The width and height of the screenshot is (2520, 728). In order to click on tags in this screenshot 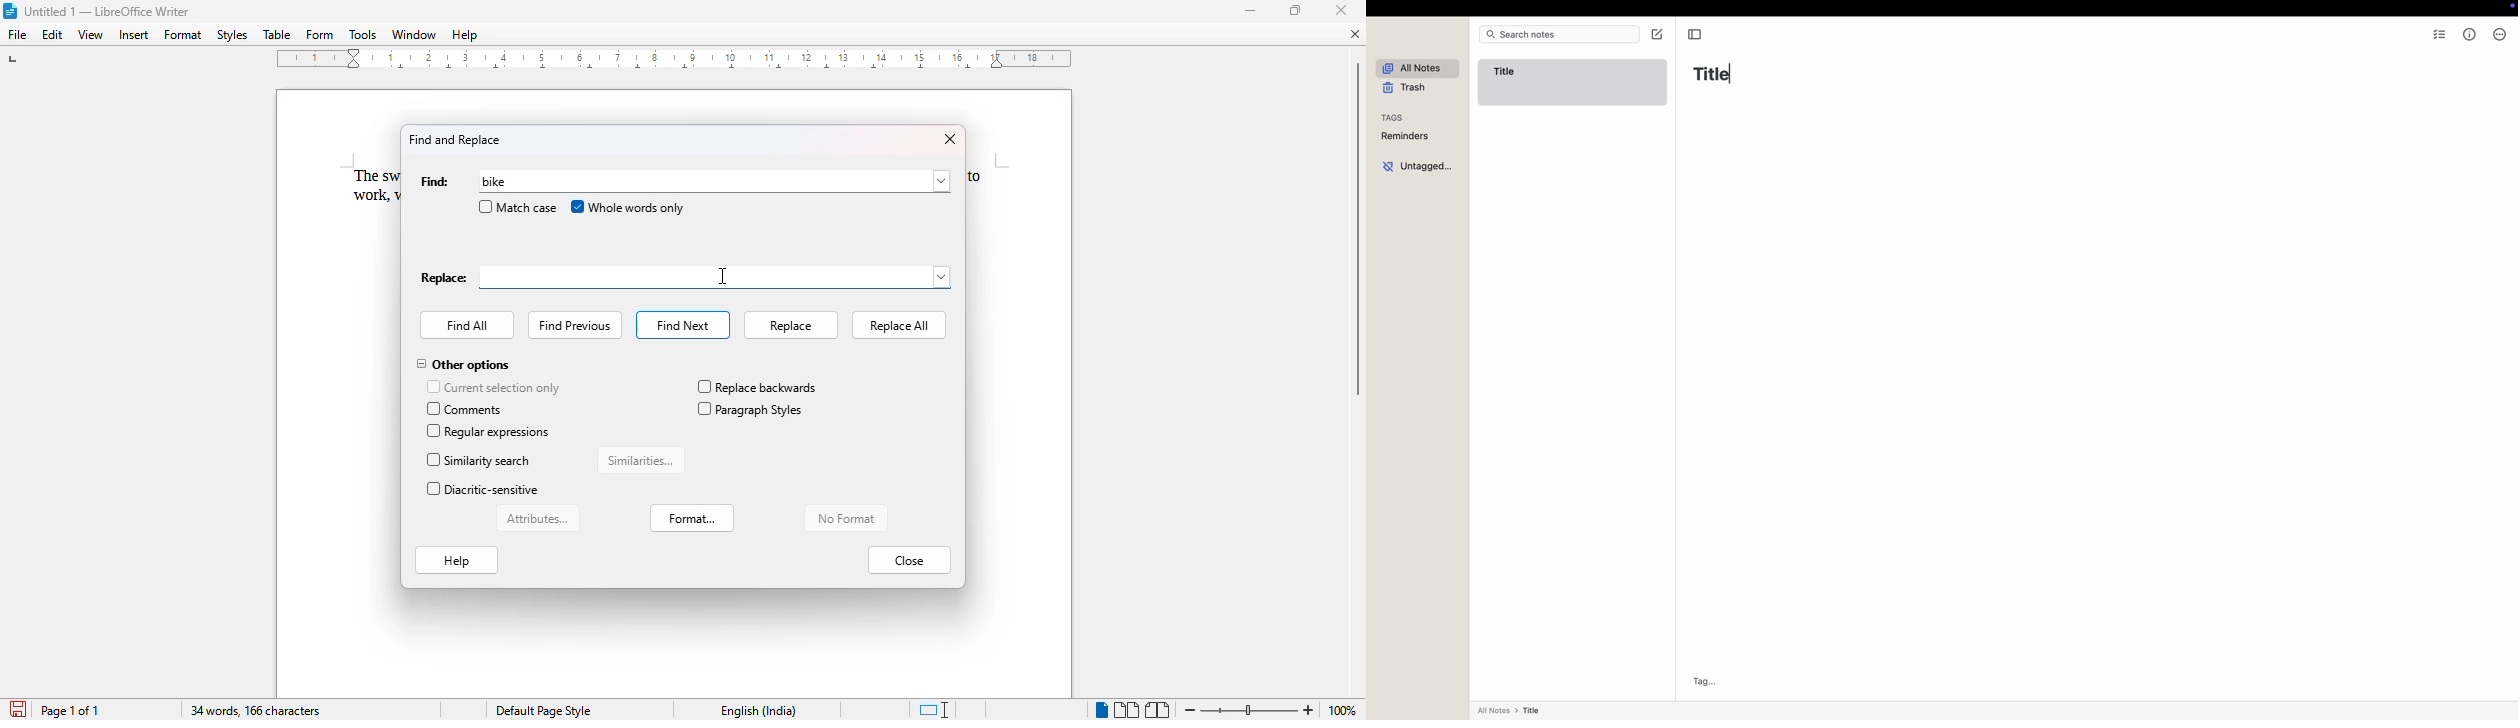, I will do `click(1417, 118)`.